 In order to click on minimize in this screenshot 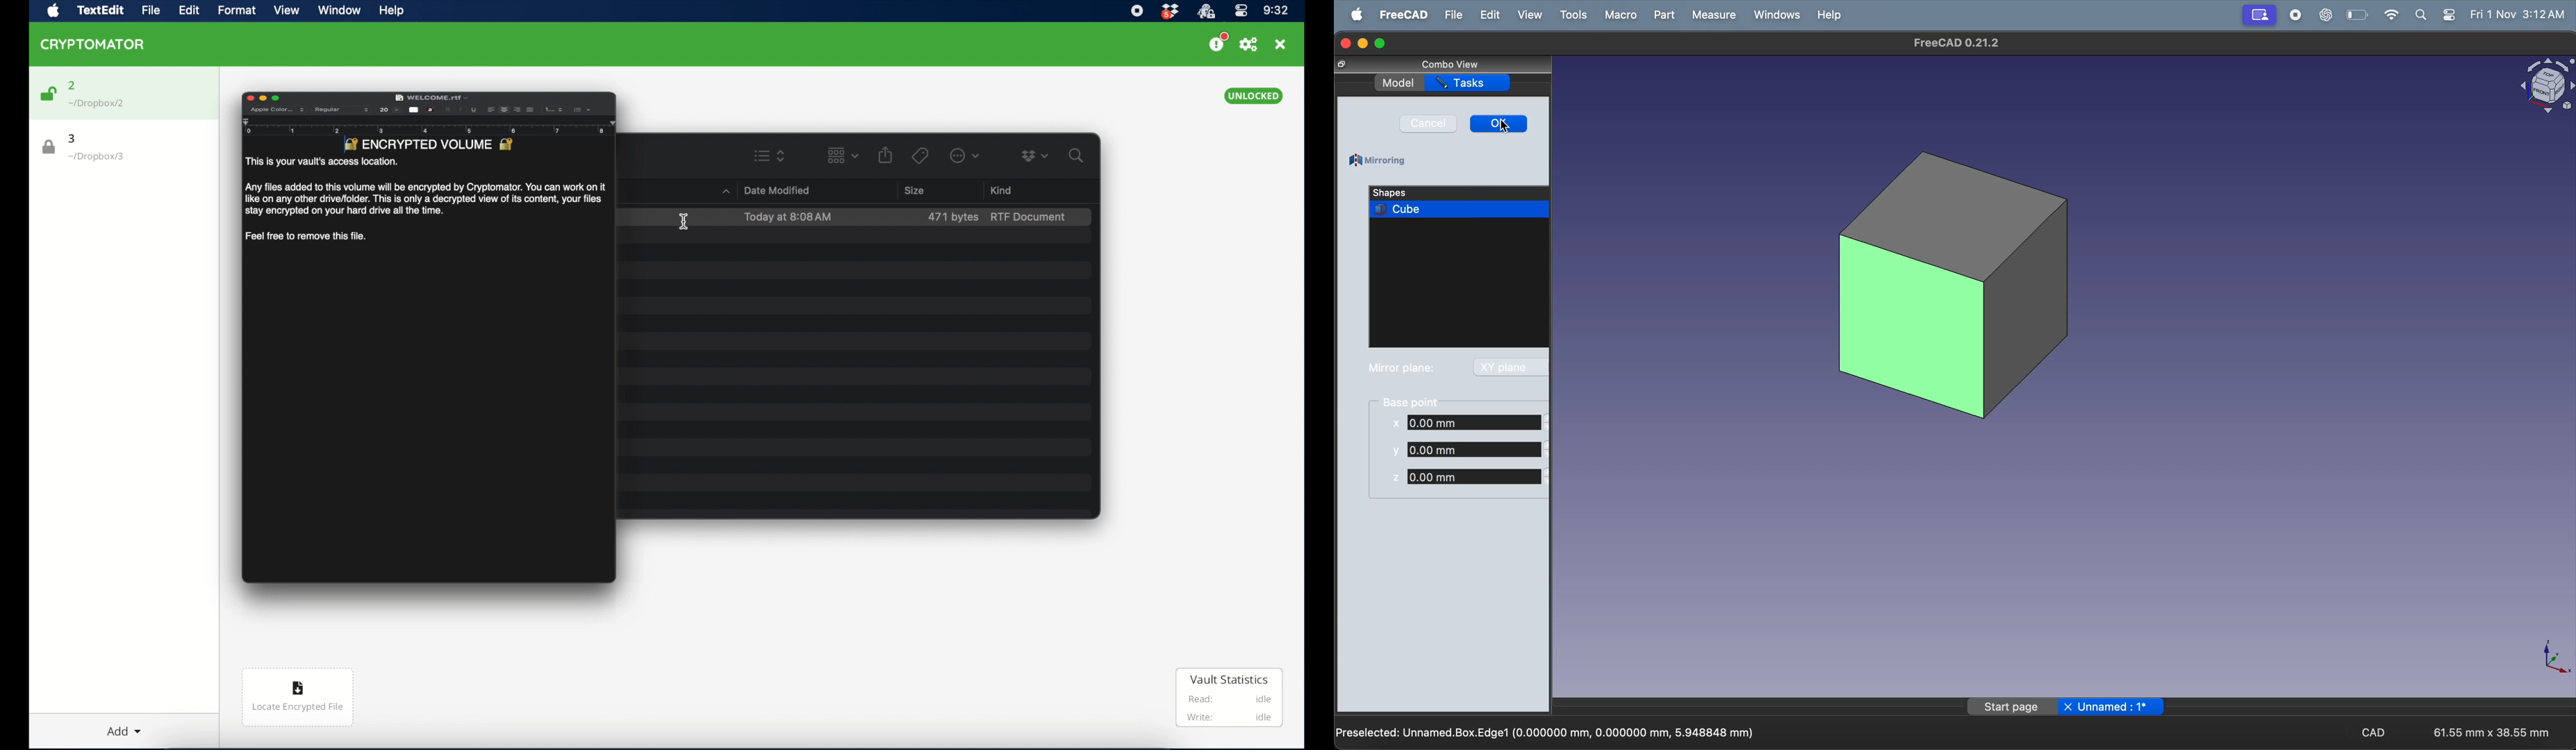, I will do `click(1363, 44)`.